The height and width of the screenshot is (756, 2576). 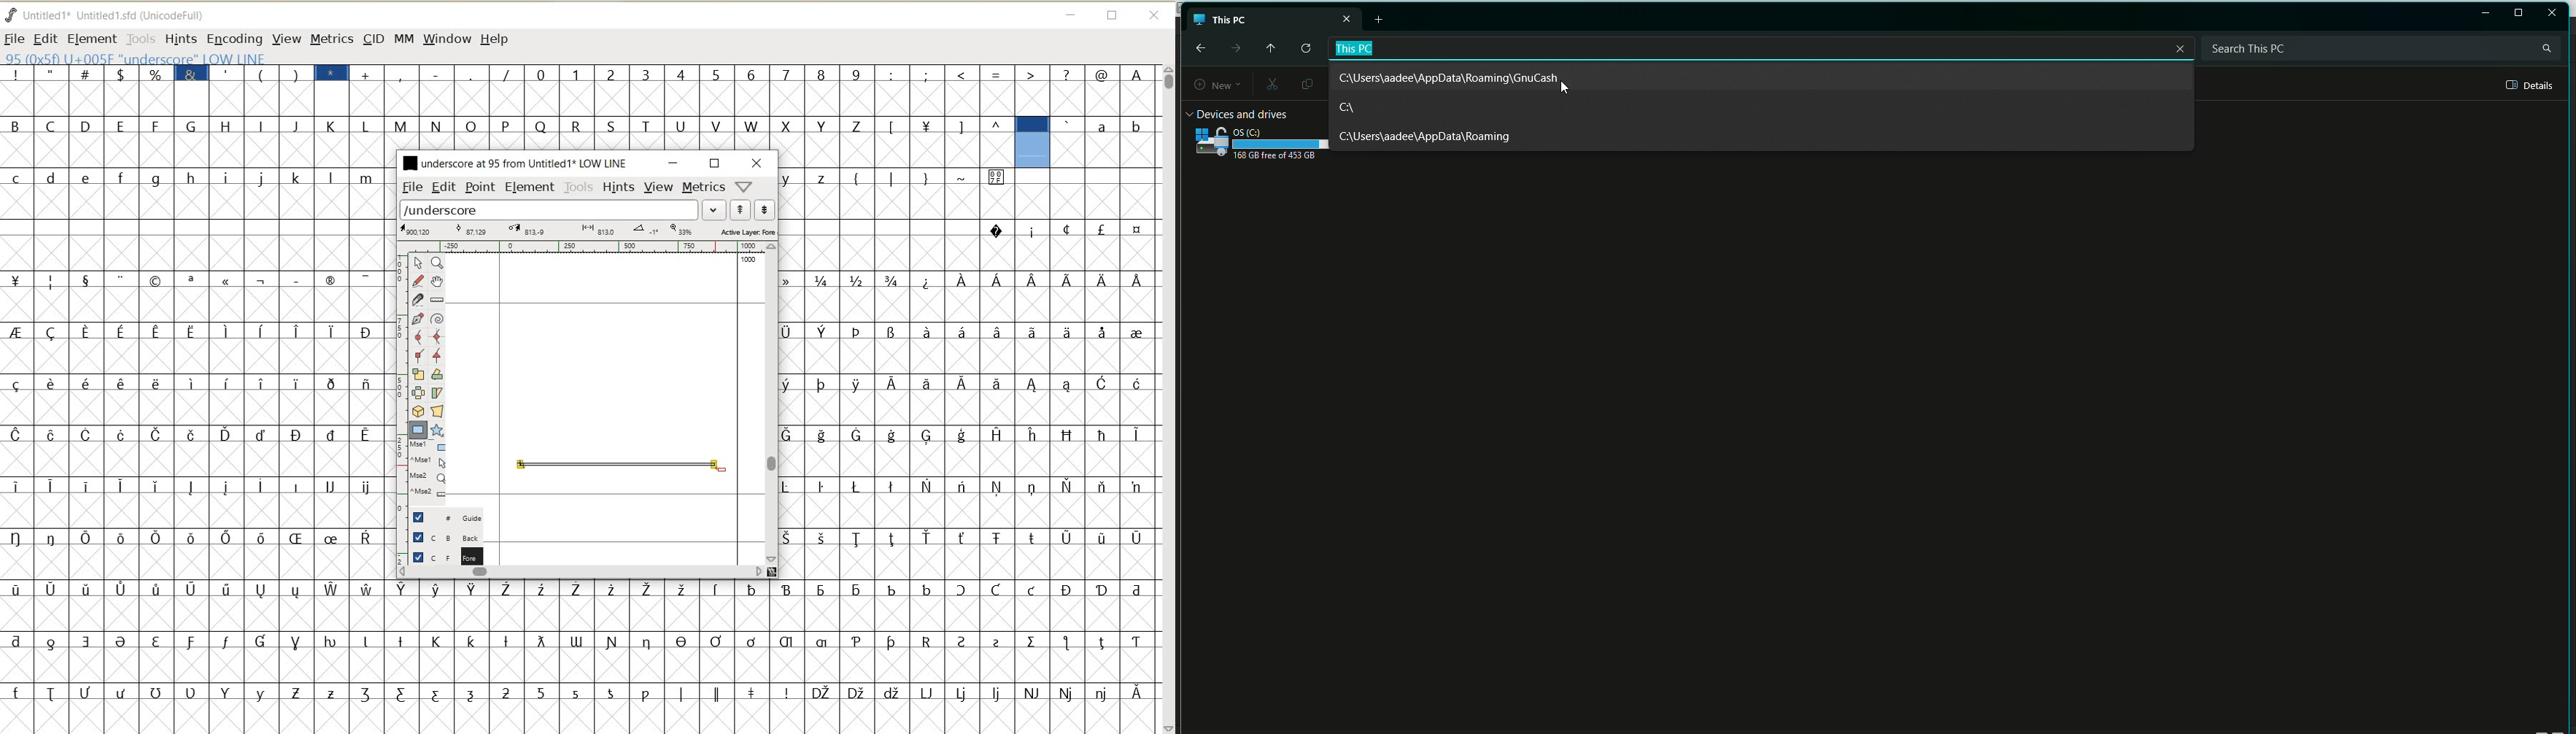 I want to click on ELEMENT, so click(x=92, y=39).